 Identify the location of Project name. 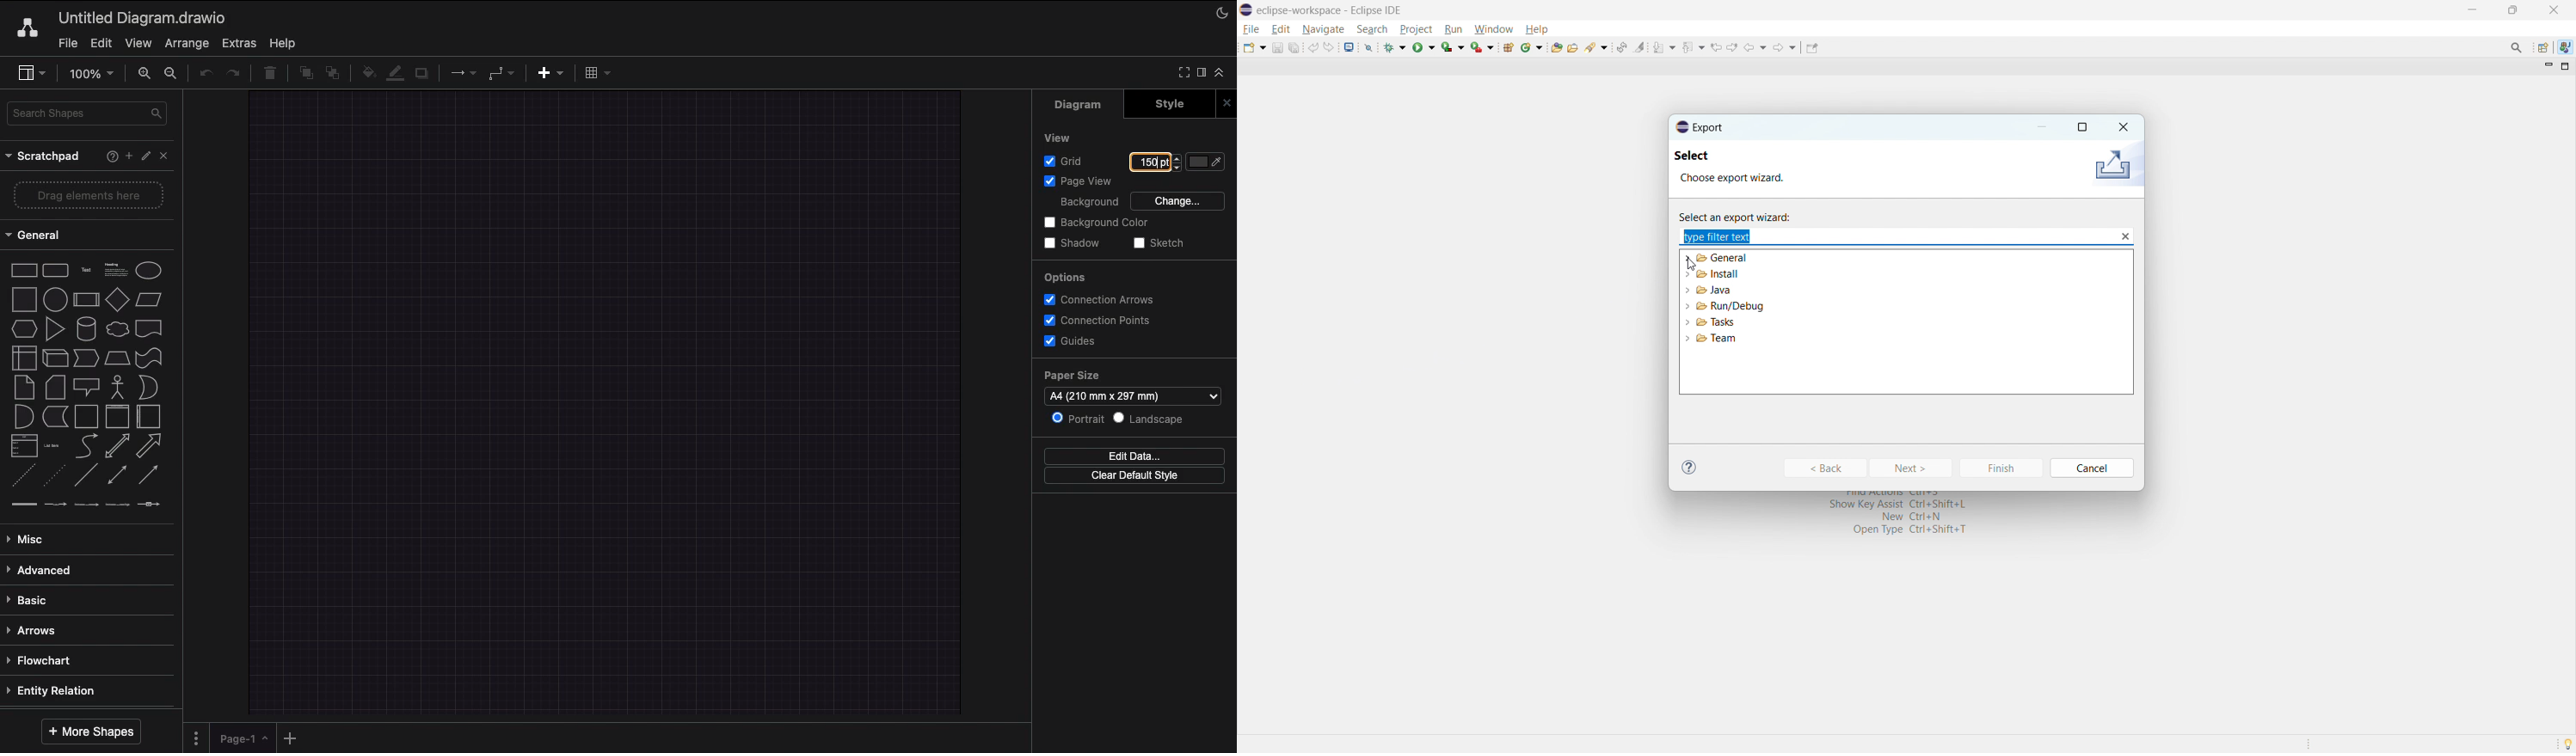
(144, 17).